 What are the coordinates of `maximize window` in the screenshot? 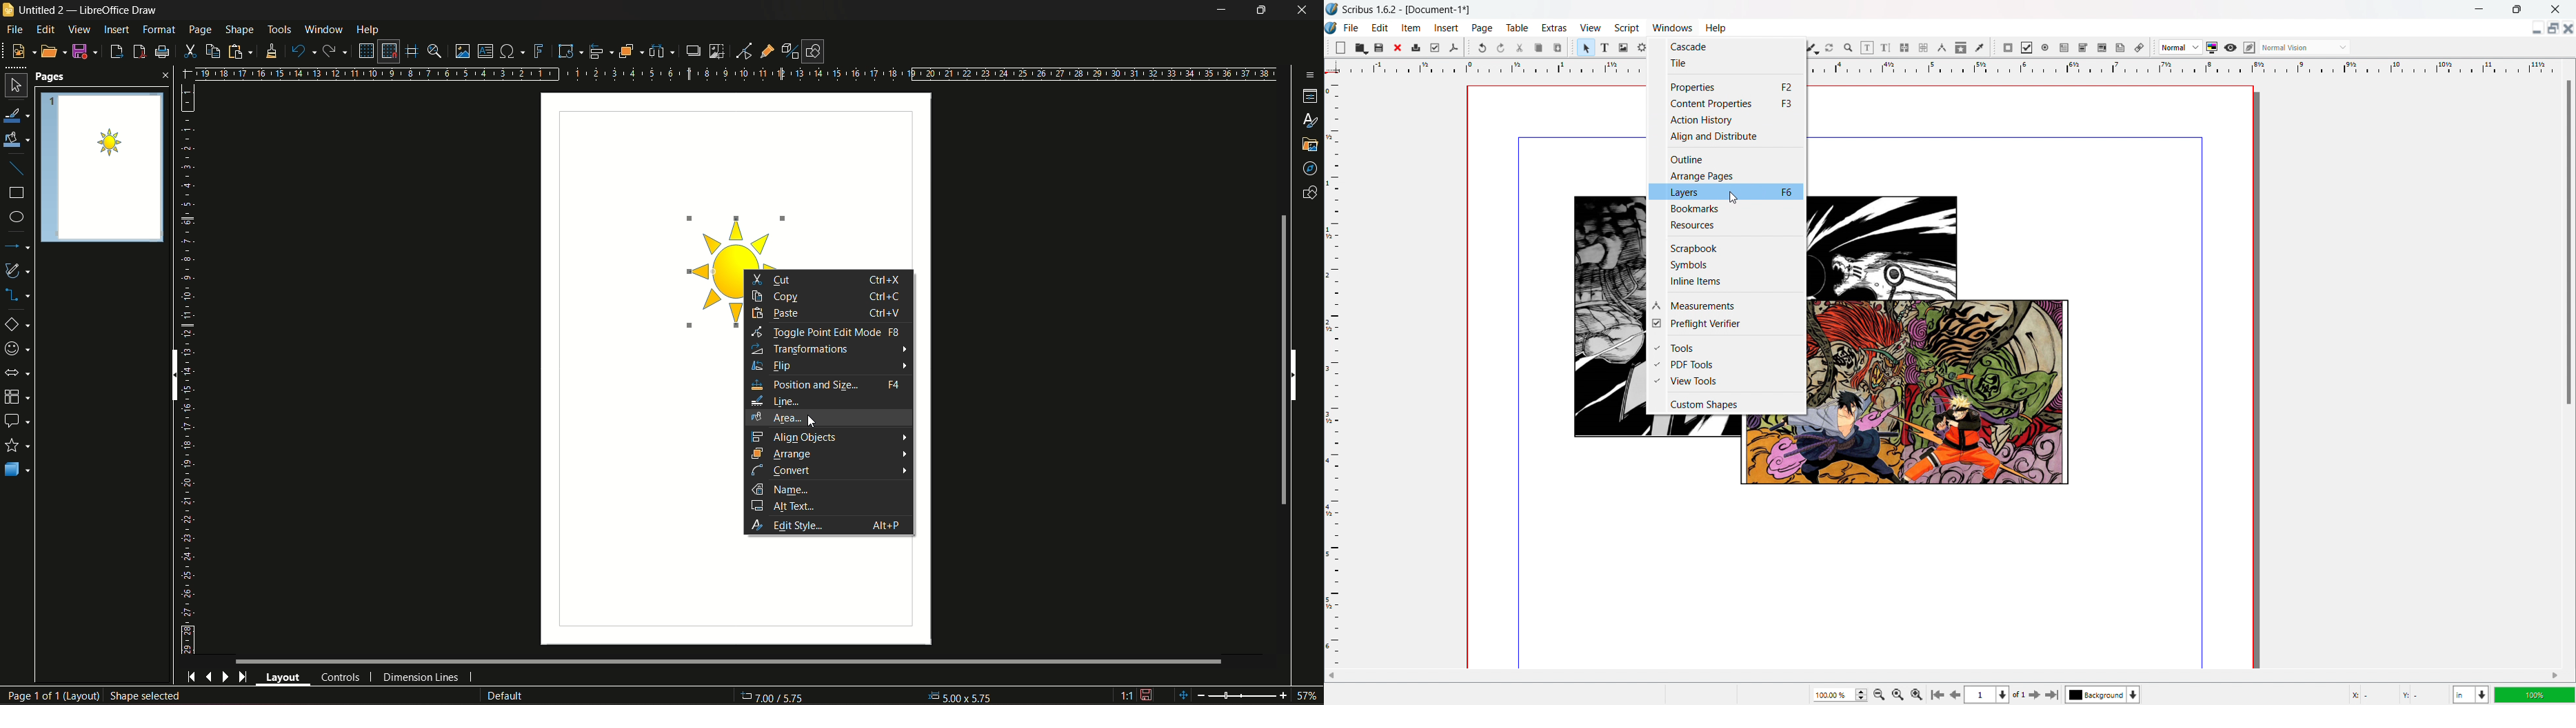 It's located at (2515, 8).